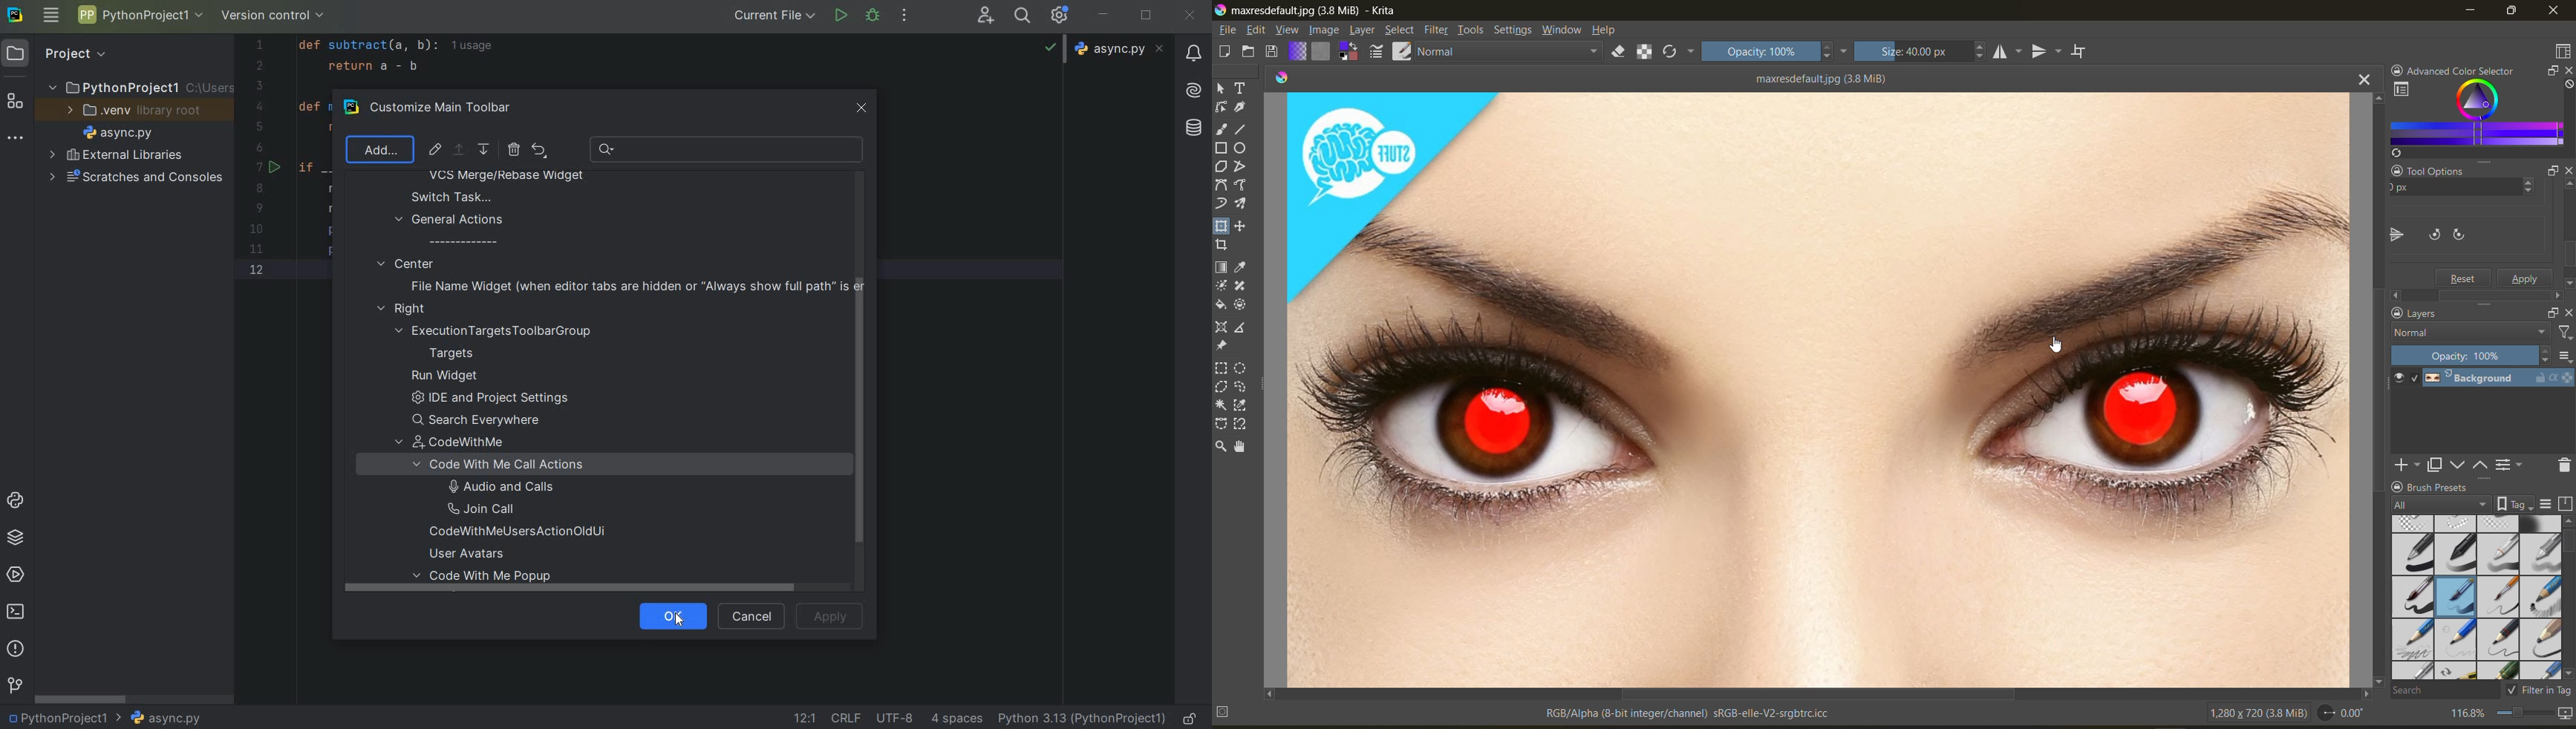 The width and height of the screenshot is (2576, 756). I want to click on display settings, so click(2547, 502).